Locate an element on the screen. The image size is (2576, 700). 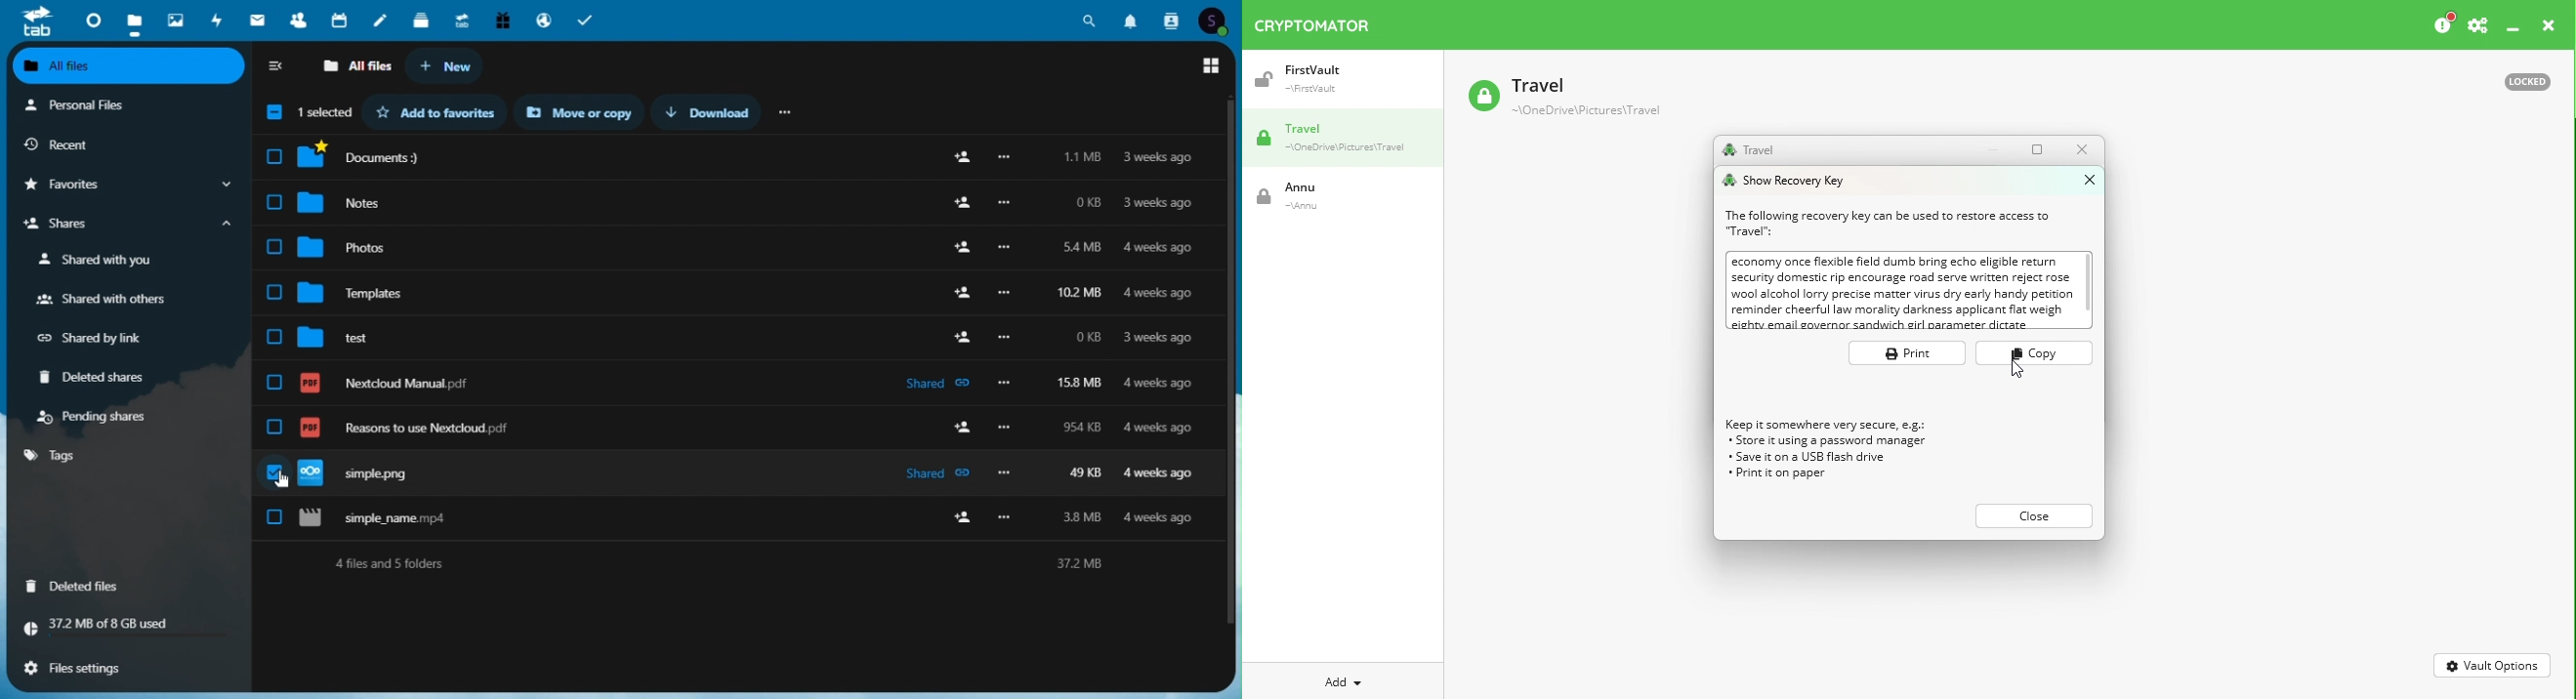
contacts is located at coordinates (298, 19).